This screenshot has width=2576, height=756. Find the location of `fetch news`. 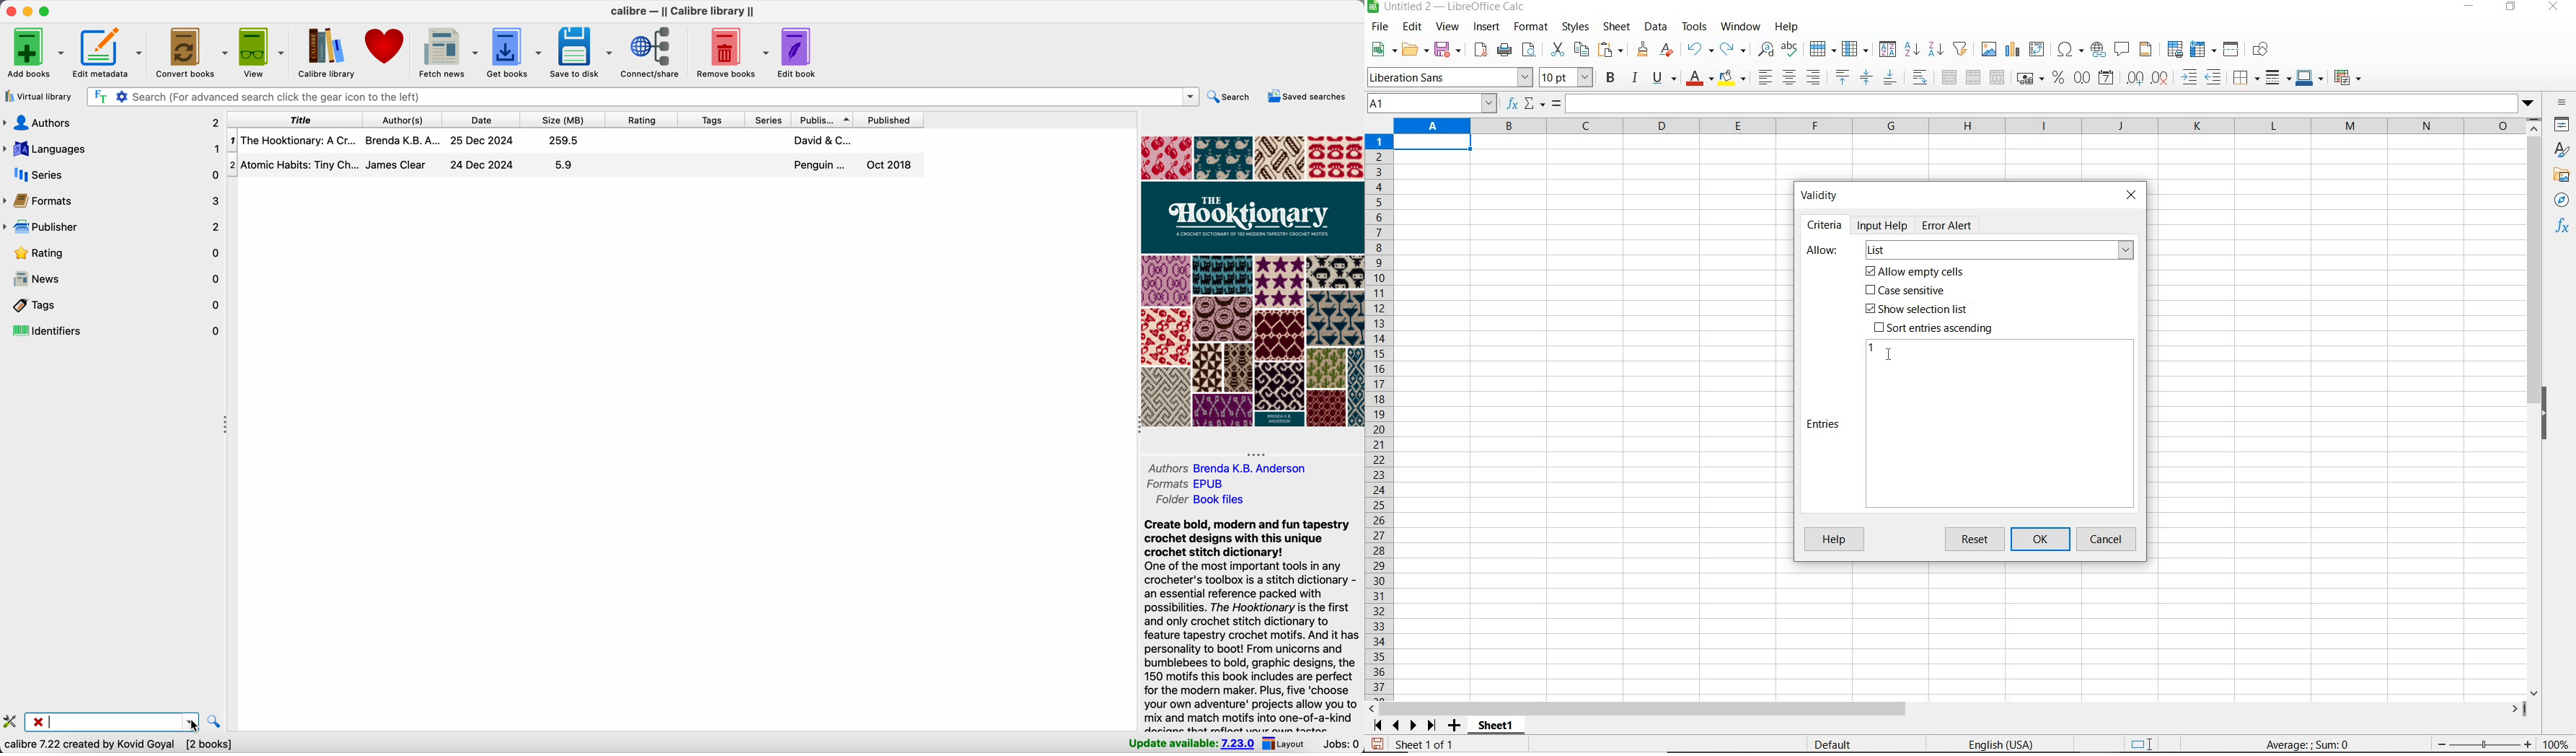

fetch news is located at coordinates (446, 54).